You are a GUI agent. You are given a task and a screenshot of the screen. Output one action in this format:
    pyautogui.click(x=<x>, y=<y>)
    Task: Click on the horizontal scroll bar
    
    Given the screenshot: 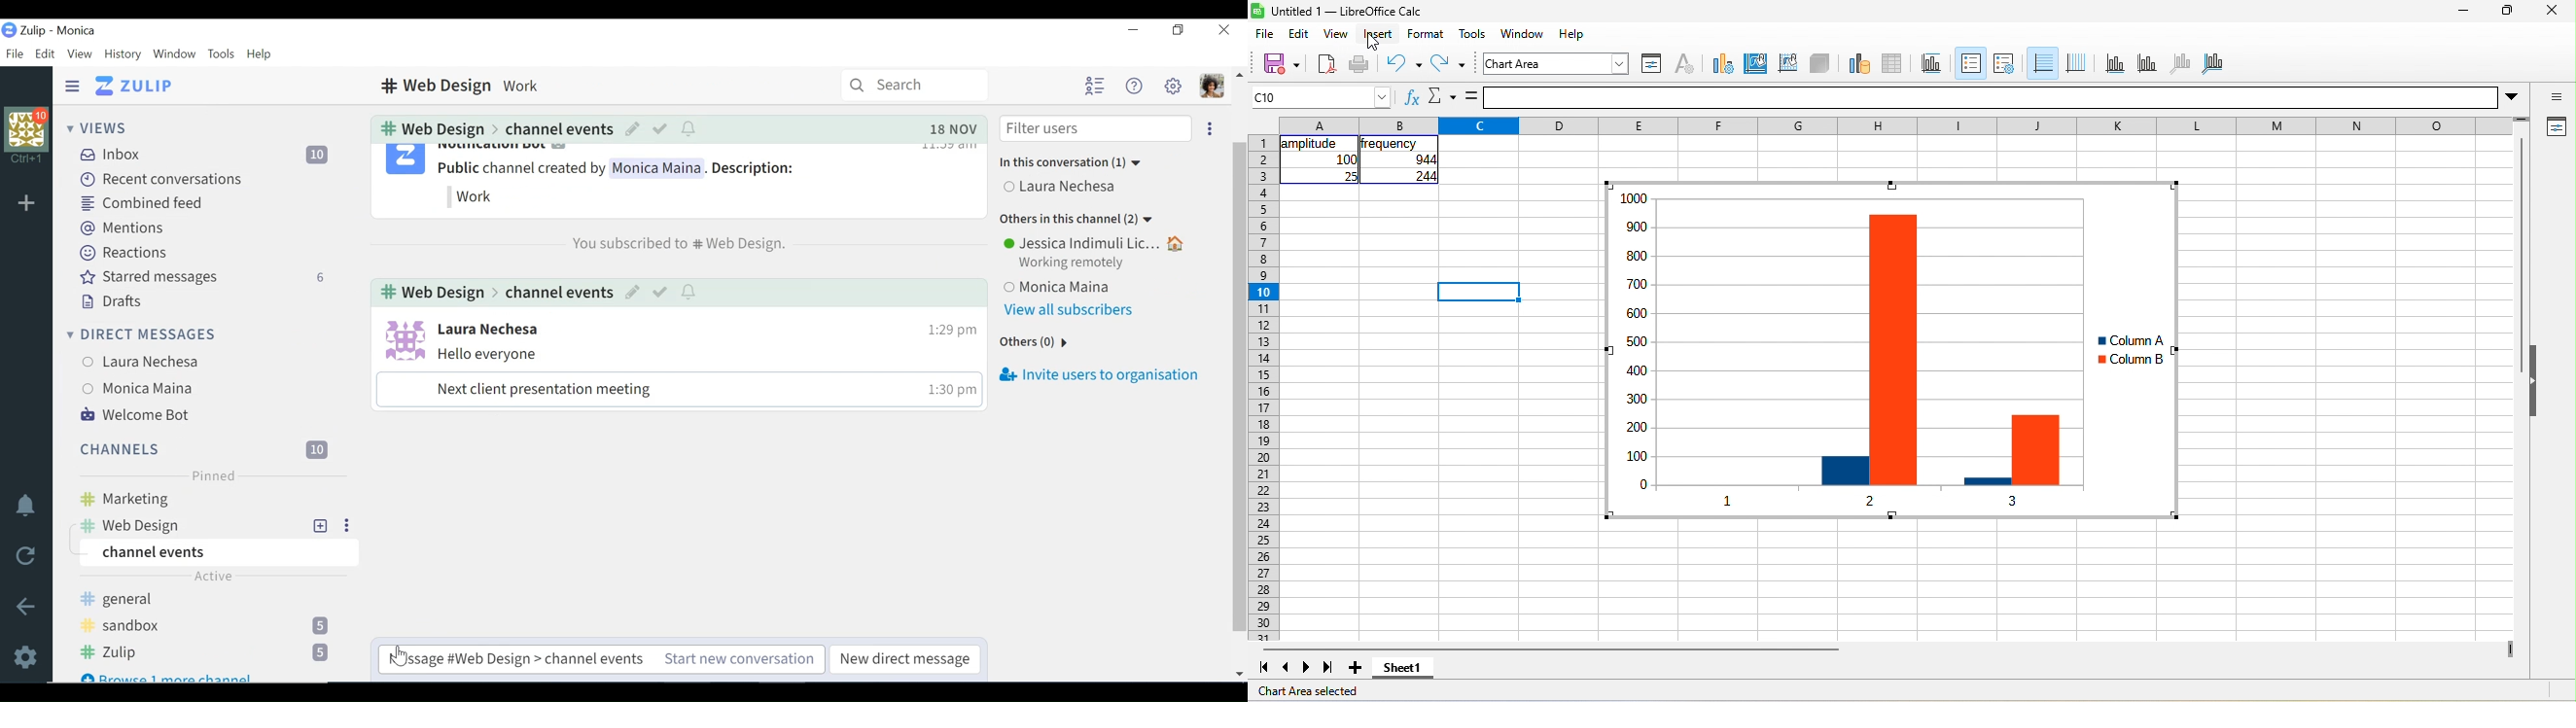 What is the action you would take?
    pyautogui.click(x=1550, y=649)
    